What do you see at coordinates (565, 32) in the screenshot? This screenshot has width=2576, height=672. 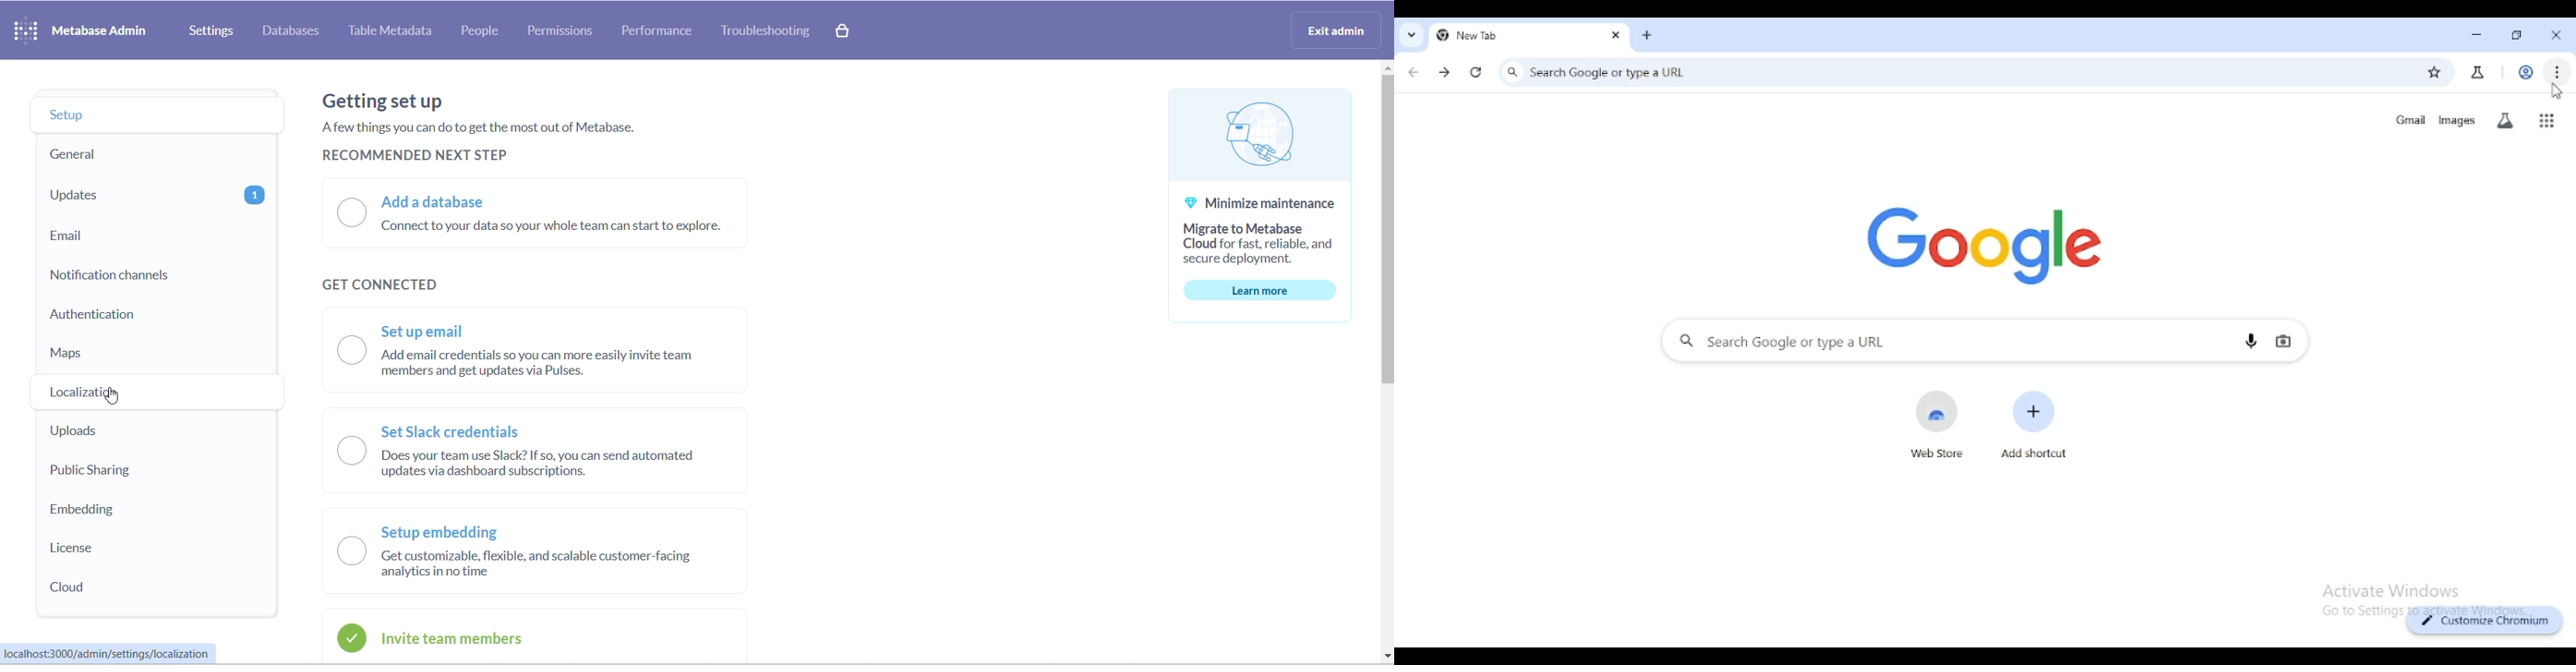 I see `PERMISSIONS` at bounding box center [565, 32].